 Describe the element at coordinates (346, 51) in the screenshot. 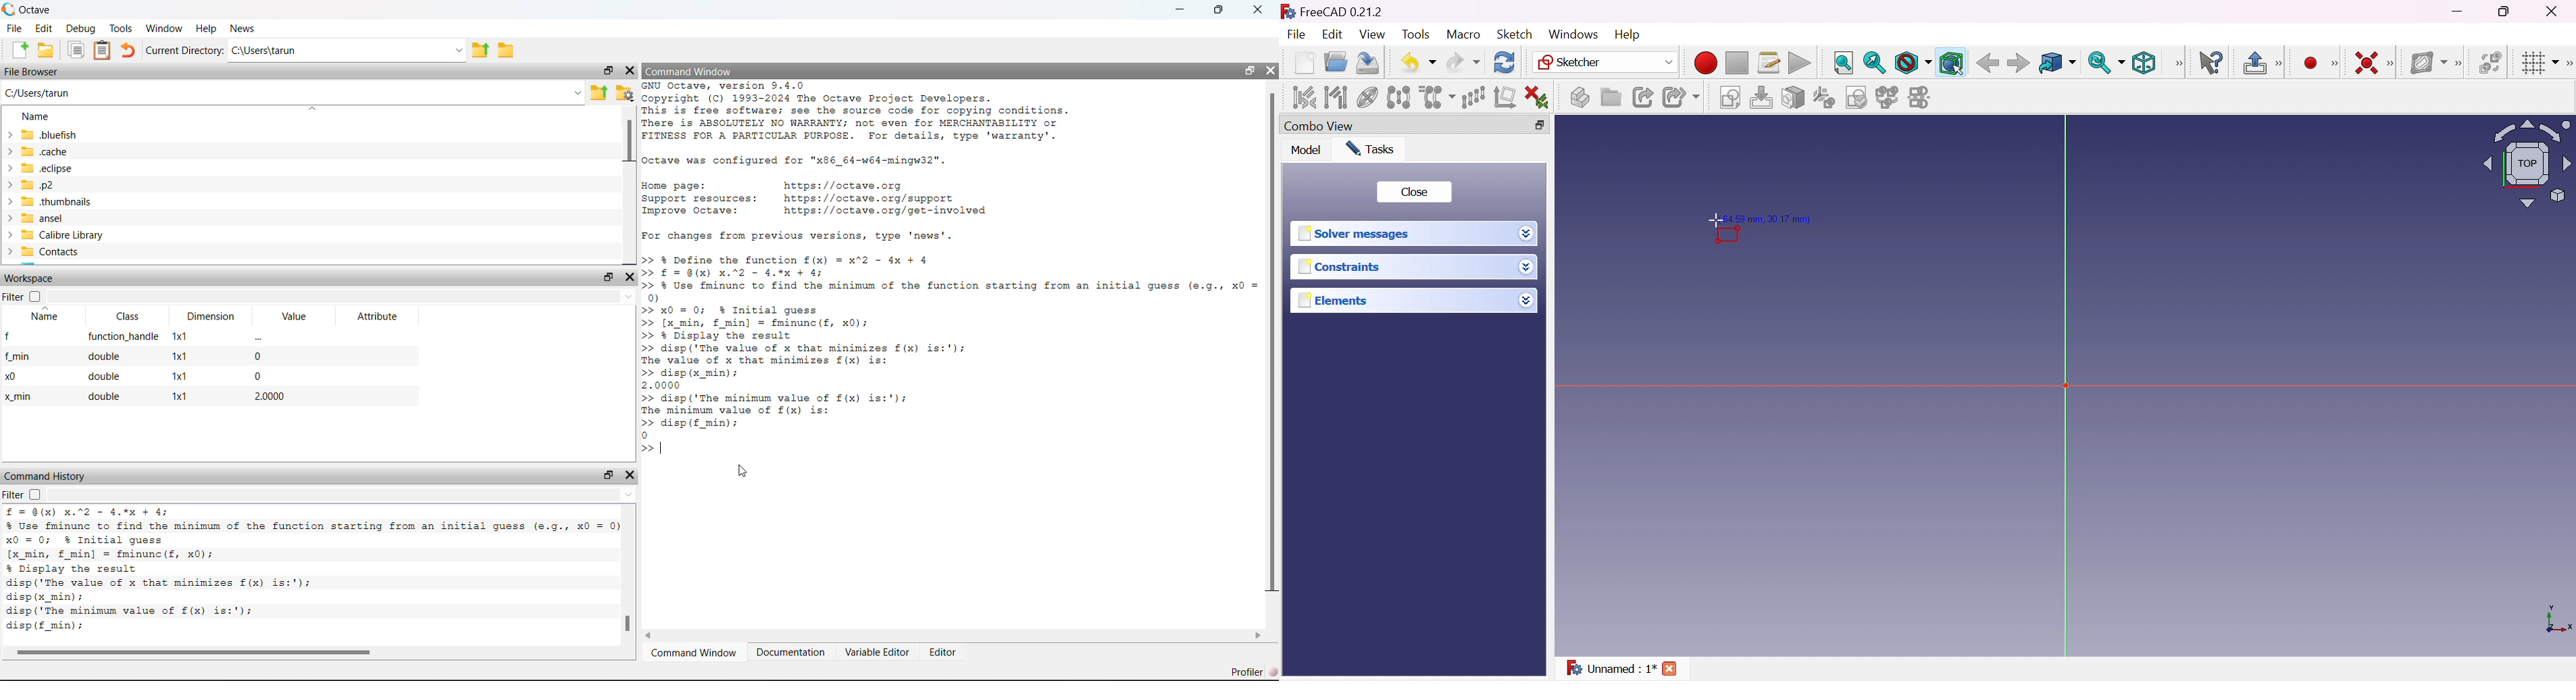

I see `C:/Users/tarun` at that location.